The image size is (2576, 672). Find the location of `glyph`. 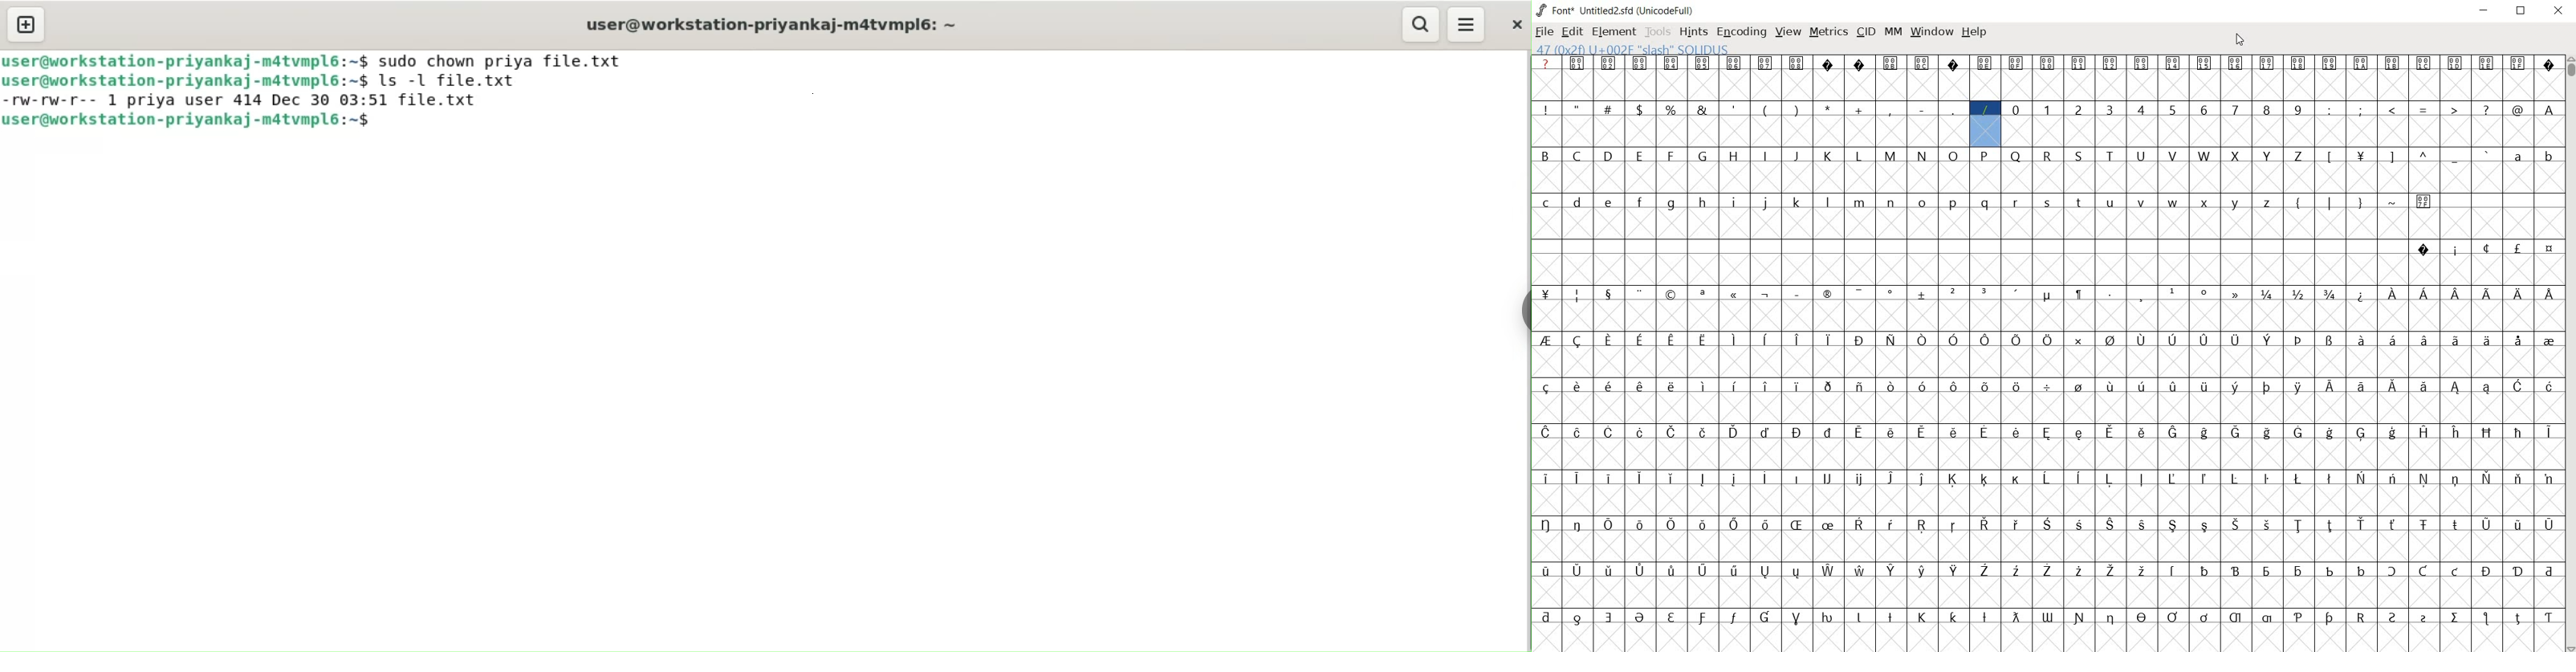

glyph is located at coordinates (2361, 571).